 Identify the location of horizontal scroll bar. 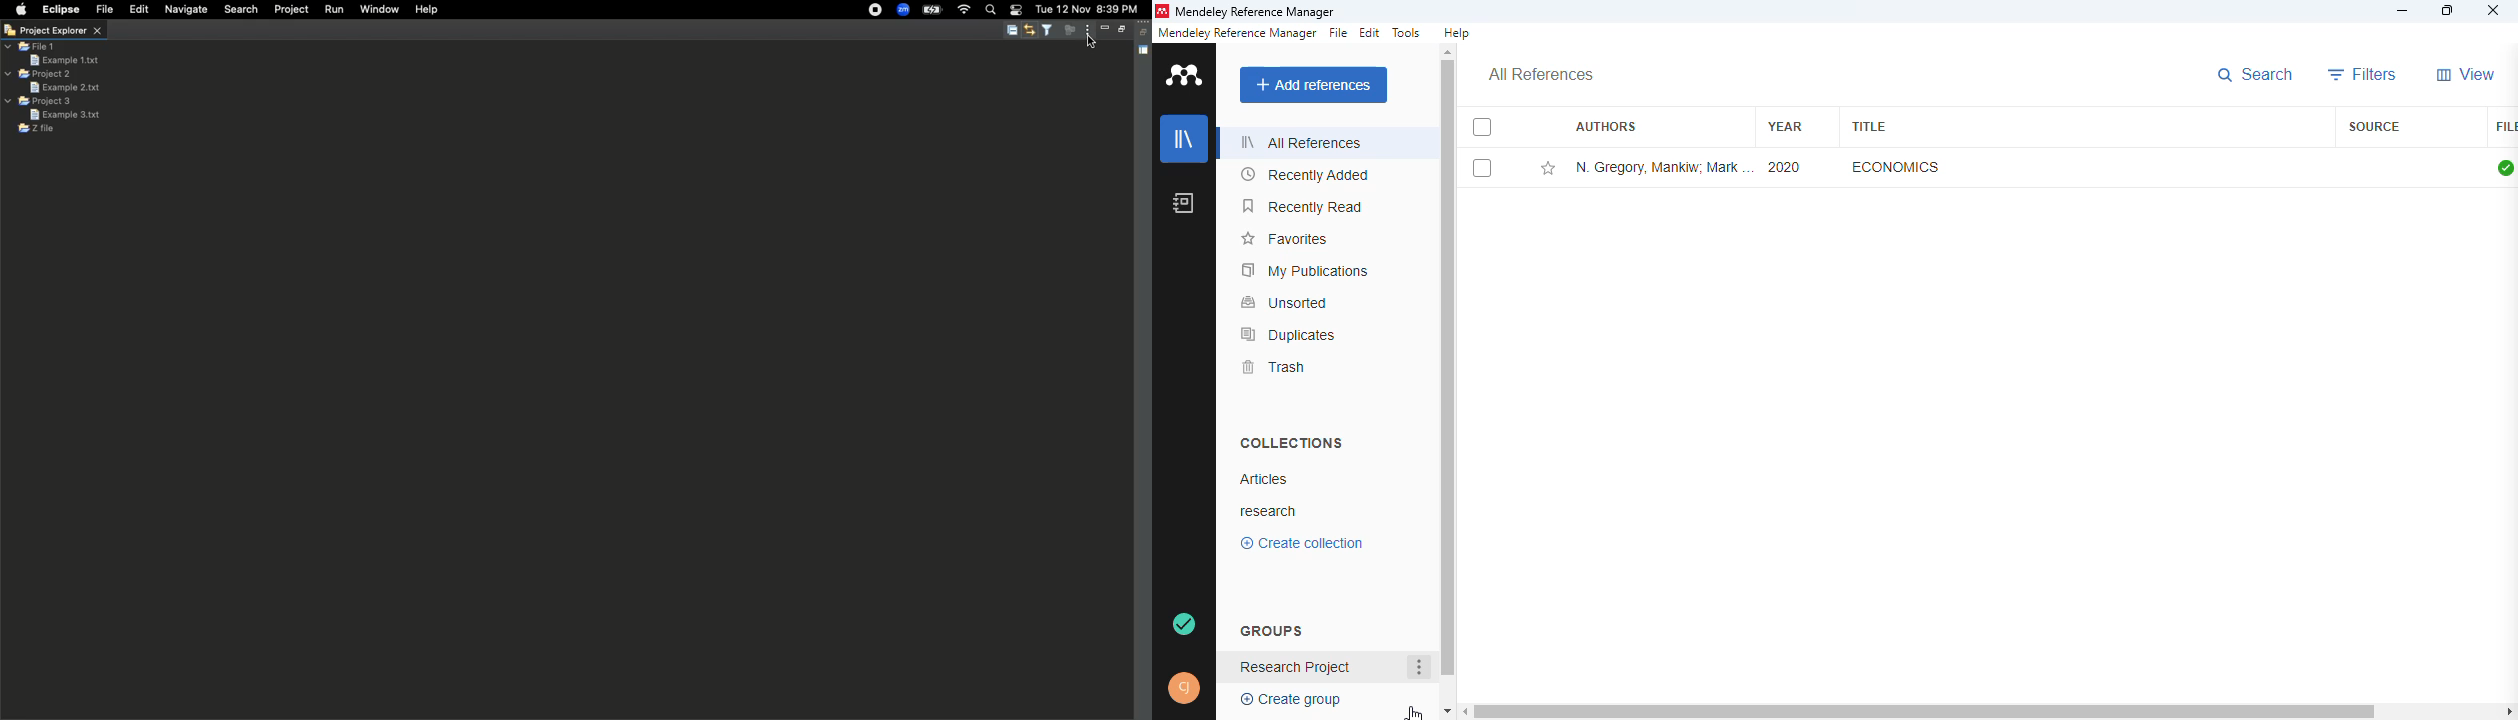
(1989, 711).